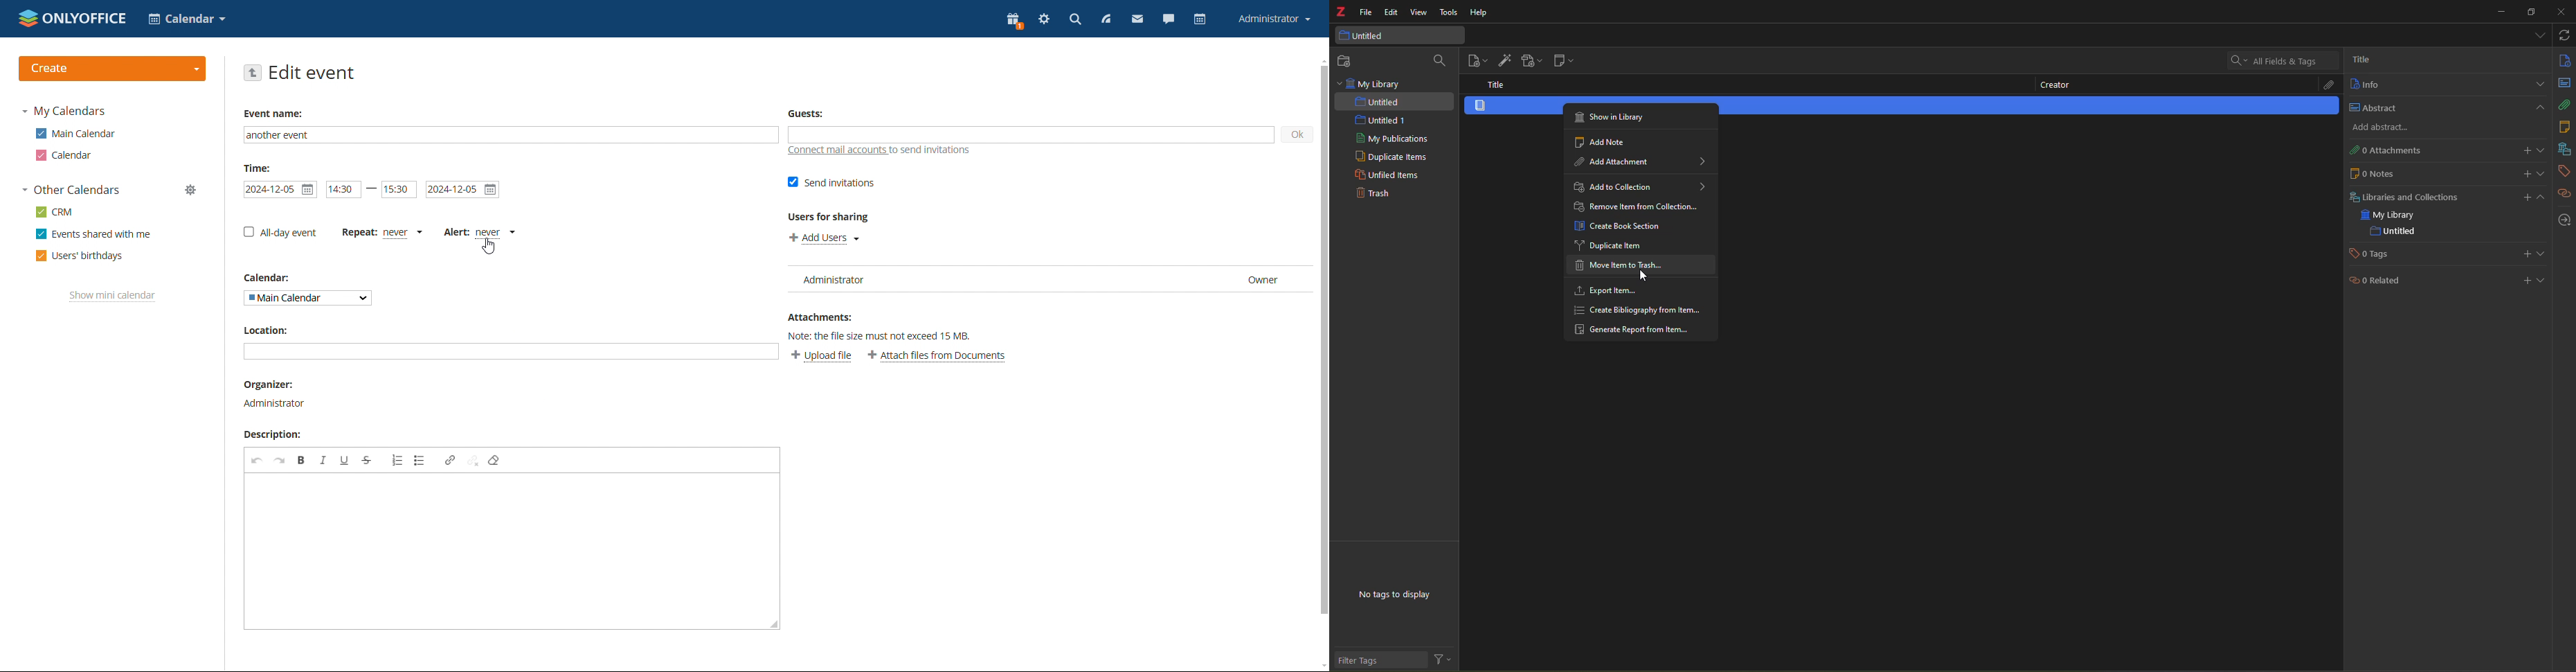 The height and width of the screenshot is (672, 2576). Describe the element at coordinates (1638, 207) in the screenshot. I see `remove from collection` at that location.